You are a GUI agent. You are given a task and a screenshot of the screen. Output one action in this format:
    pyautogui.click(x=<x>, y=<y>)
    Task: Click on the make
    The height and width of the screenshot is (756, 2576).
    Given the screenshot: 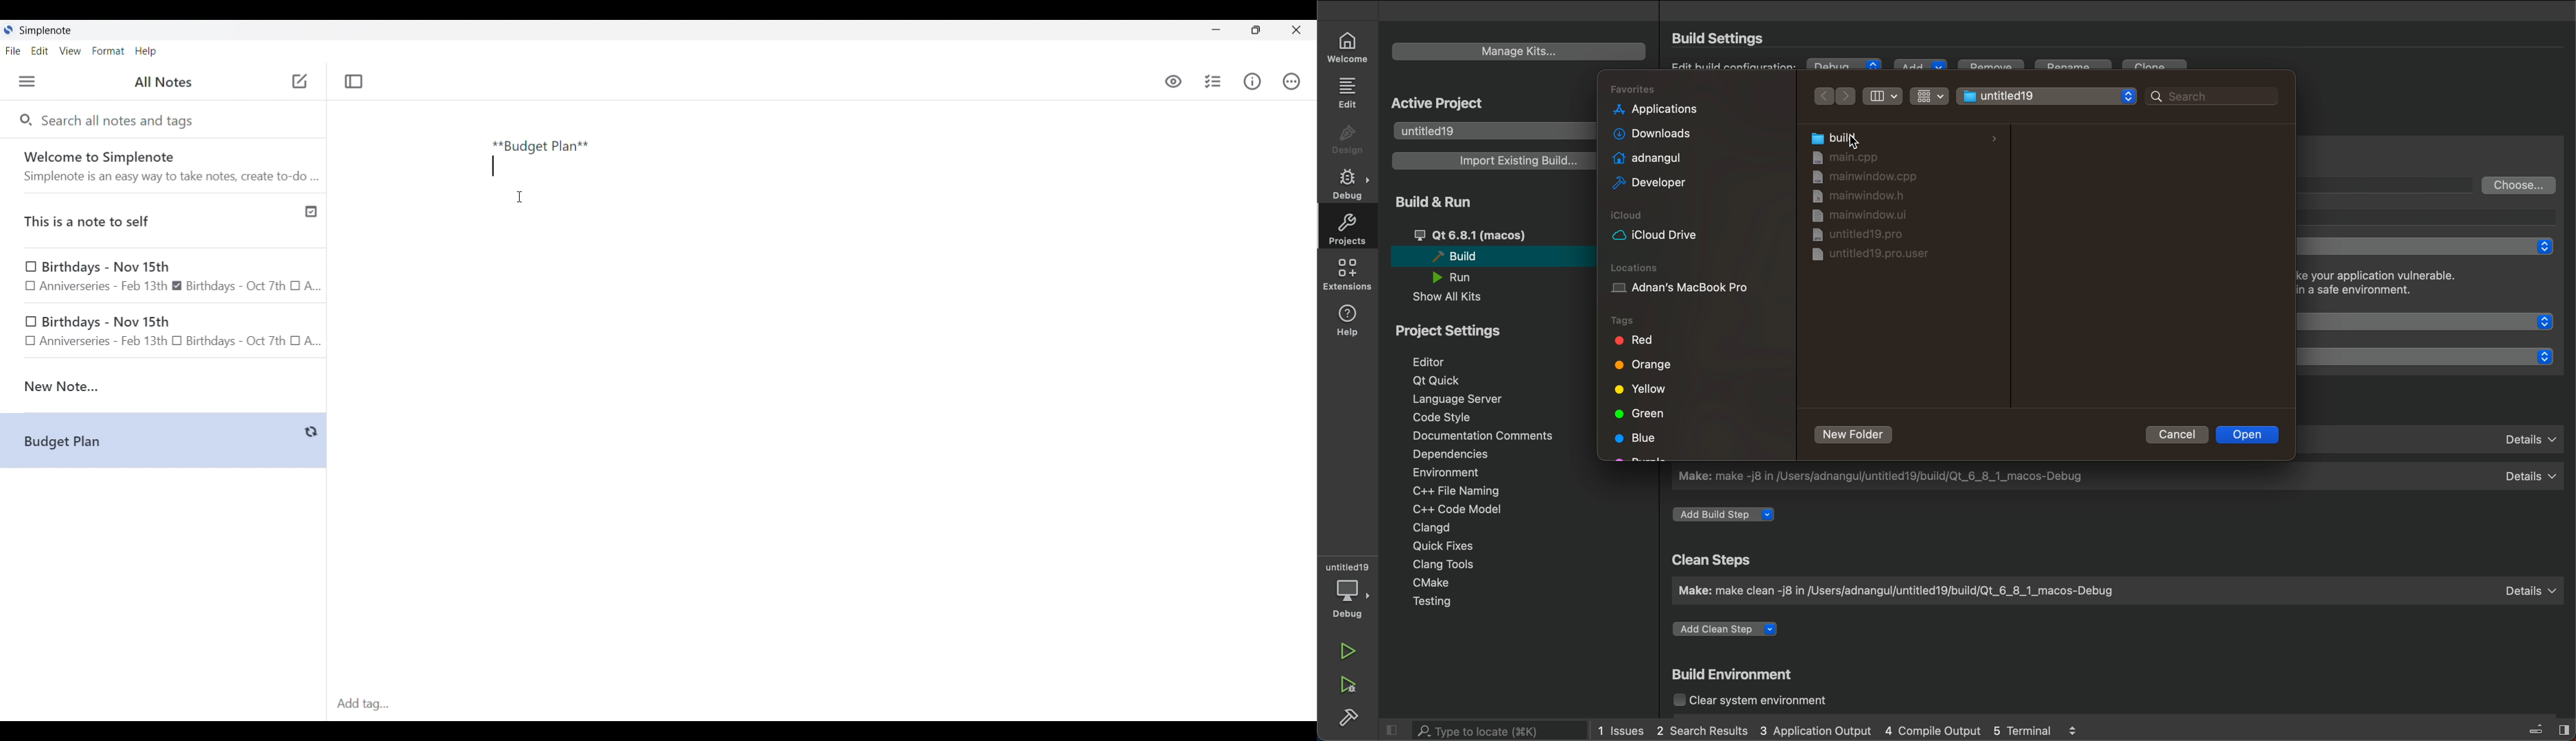 What is the action you would take?
    pyautogui.click(x=2117, y=476)
    